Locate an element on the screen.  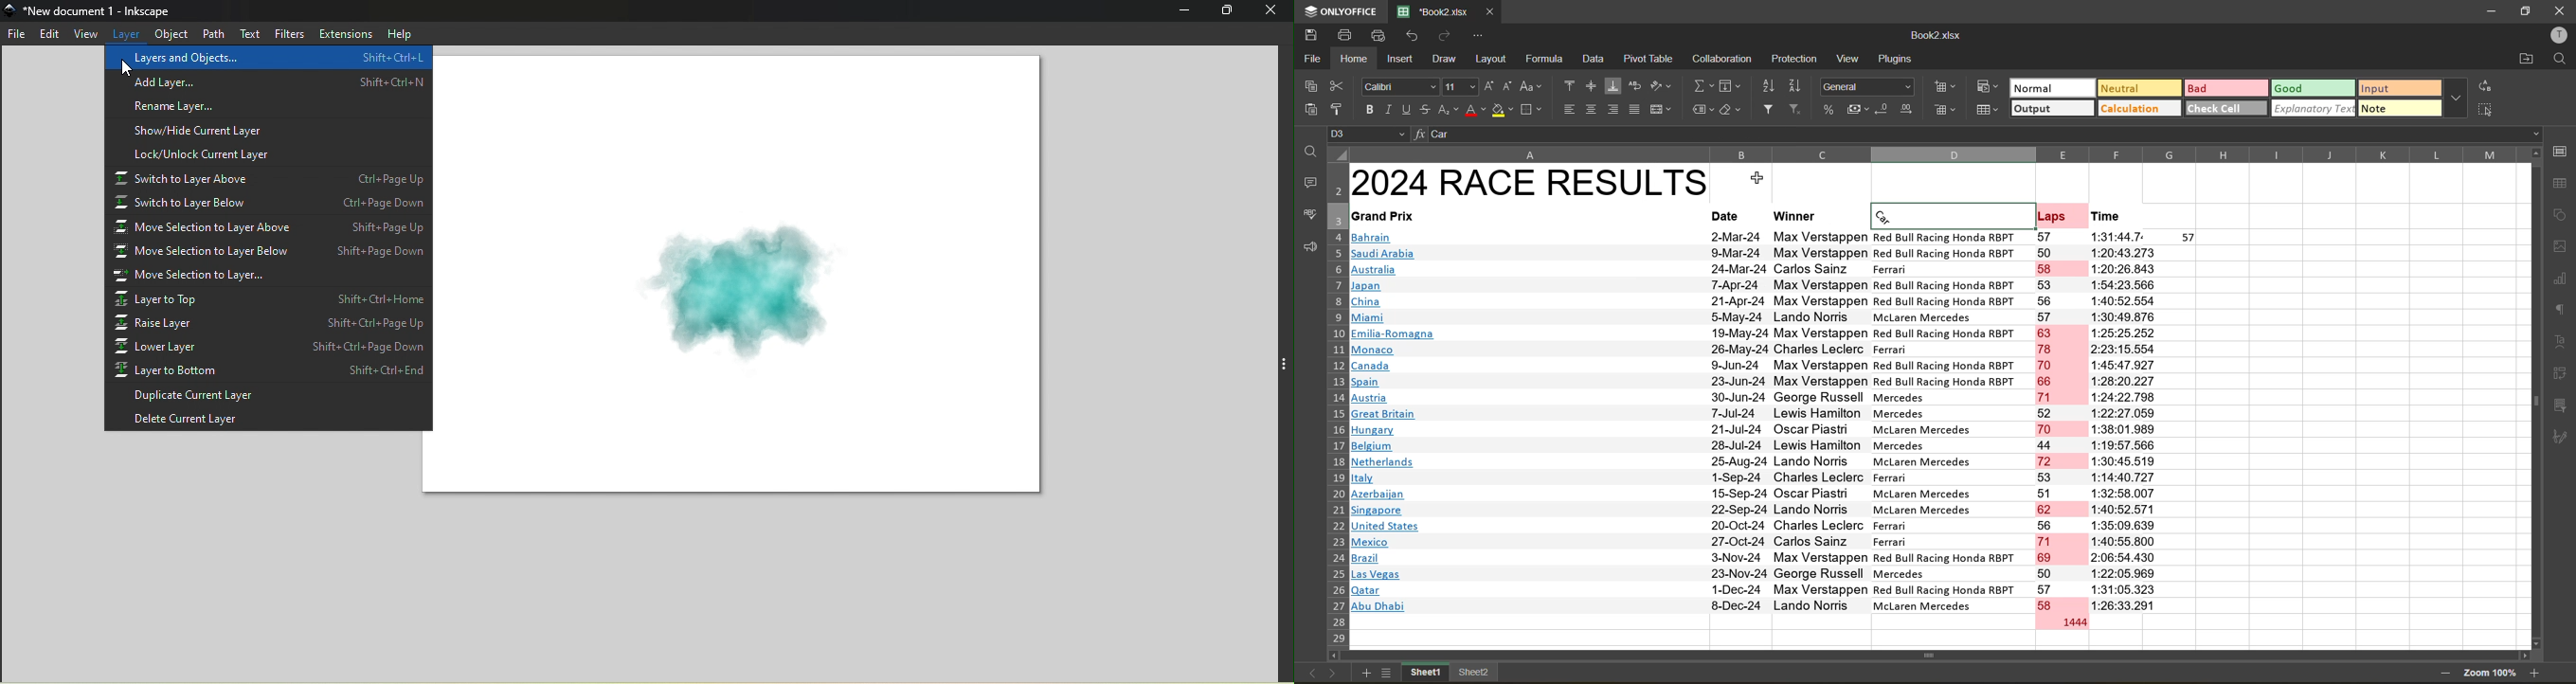
borders is located at coordinates (1531, 110).